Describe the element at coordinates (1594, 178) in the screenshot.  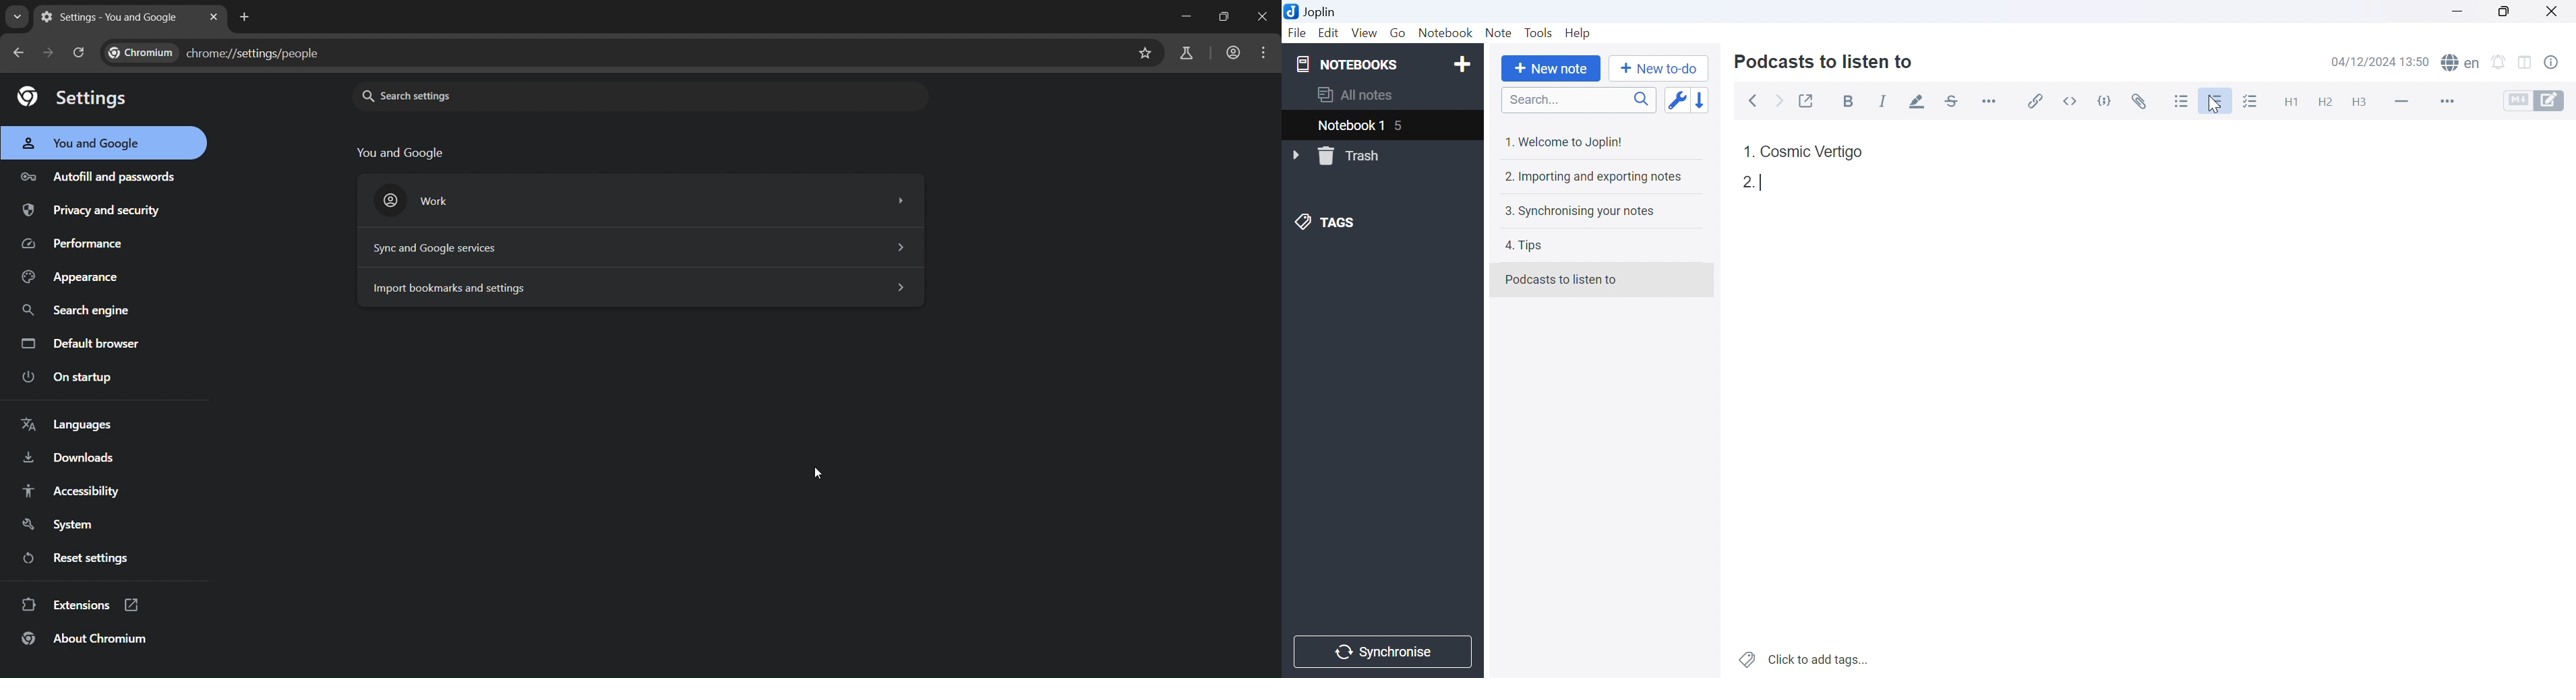
I see `2. Importing and exporting notes` at that location.